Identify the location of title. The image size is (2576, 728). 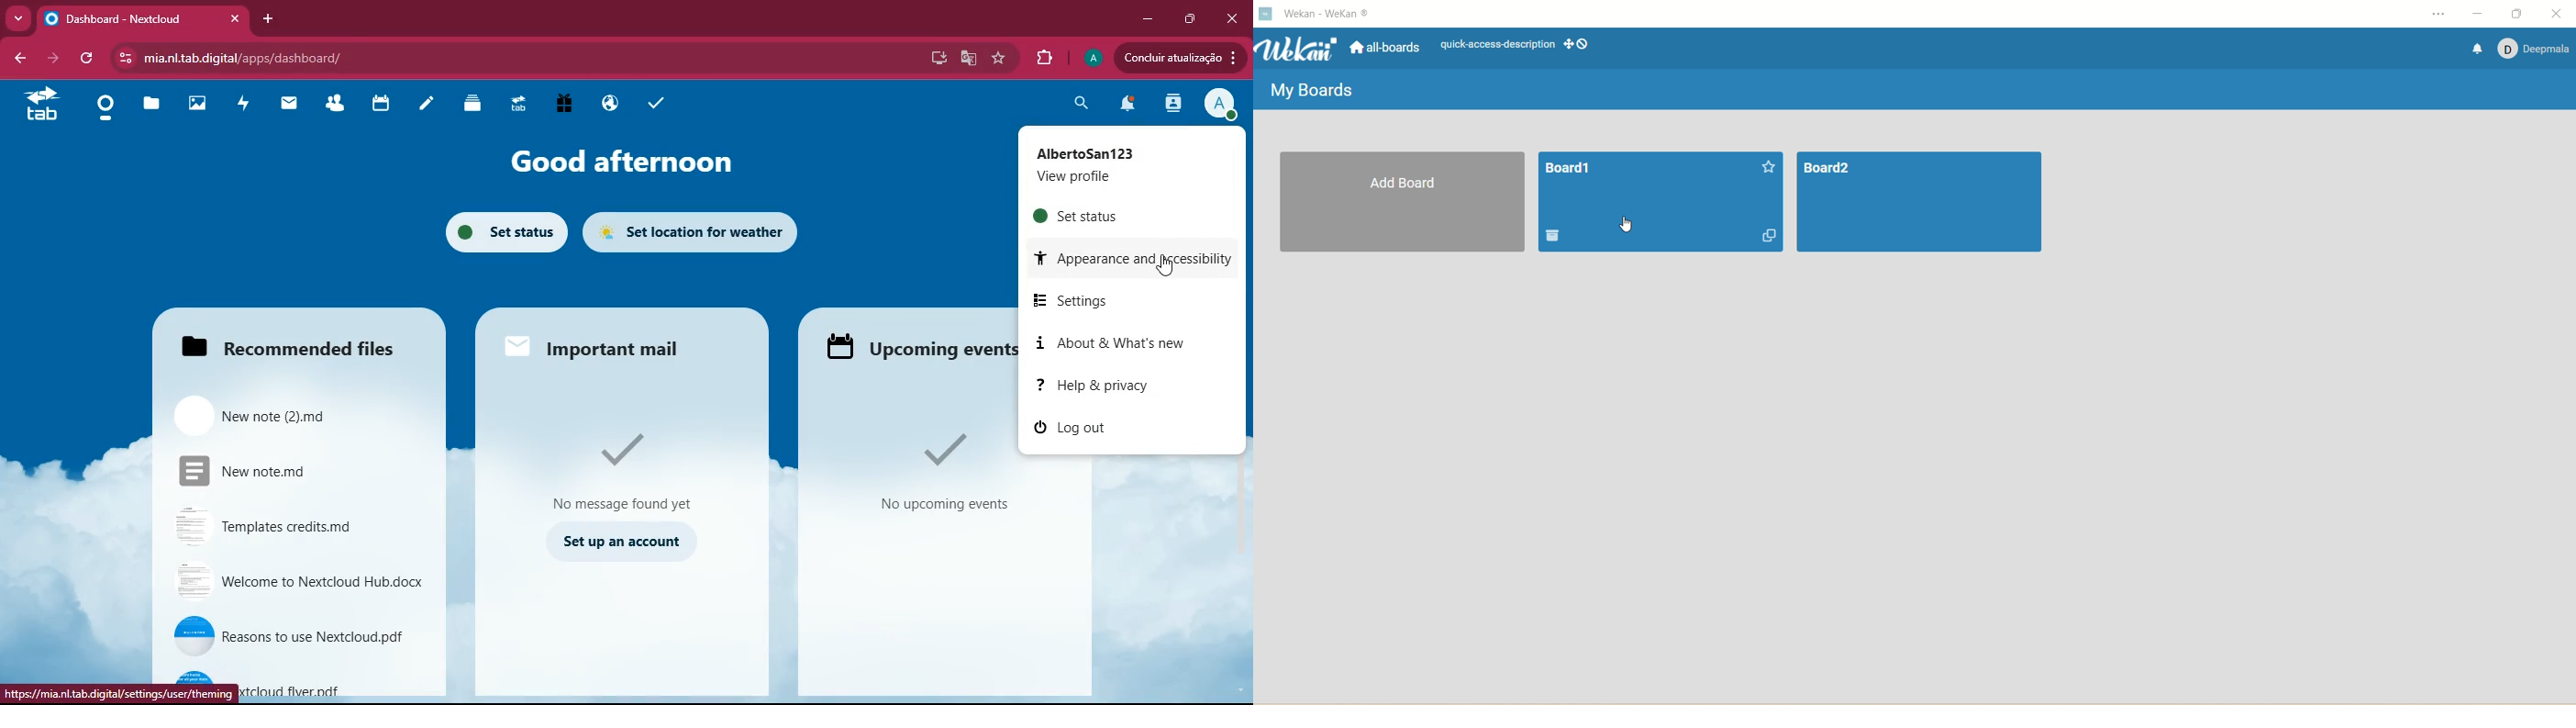
(1337, 18).